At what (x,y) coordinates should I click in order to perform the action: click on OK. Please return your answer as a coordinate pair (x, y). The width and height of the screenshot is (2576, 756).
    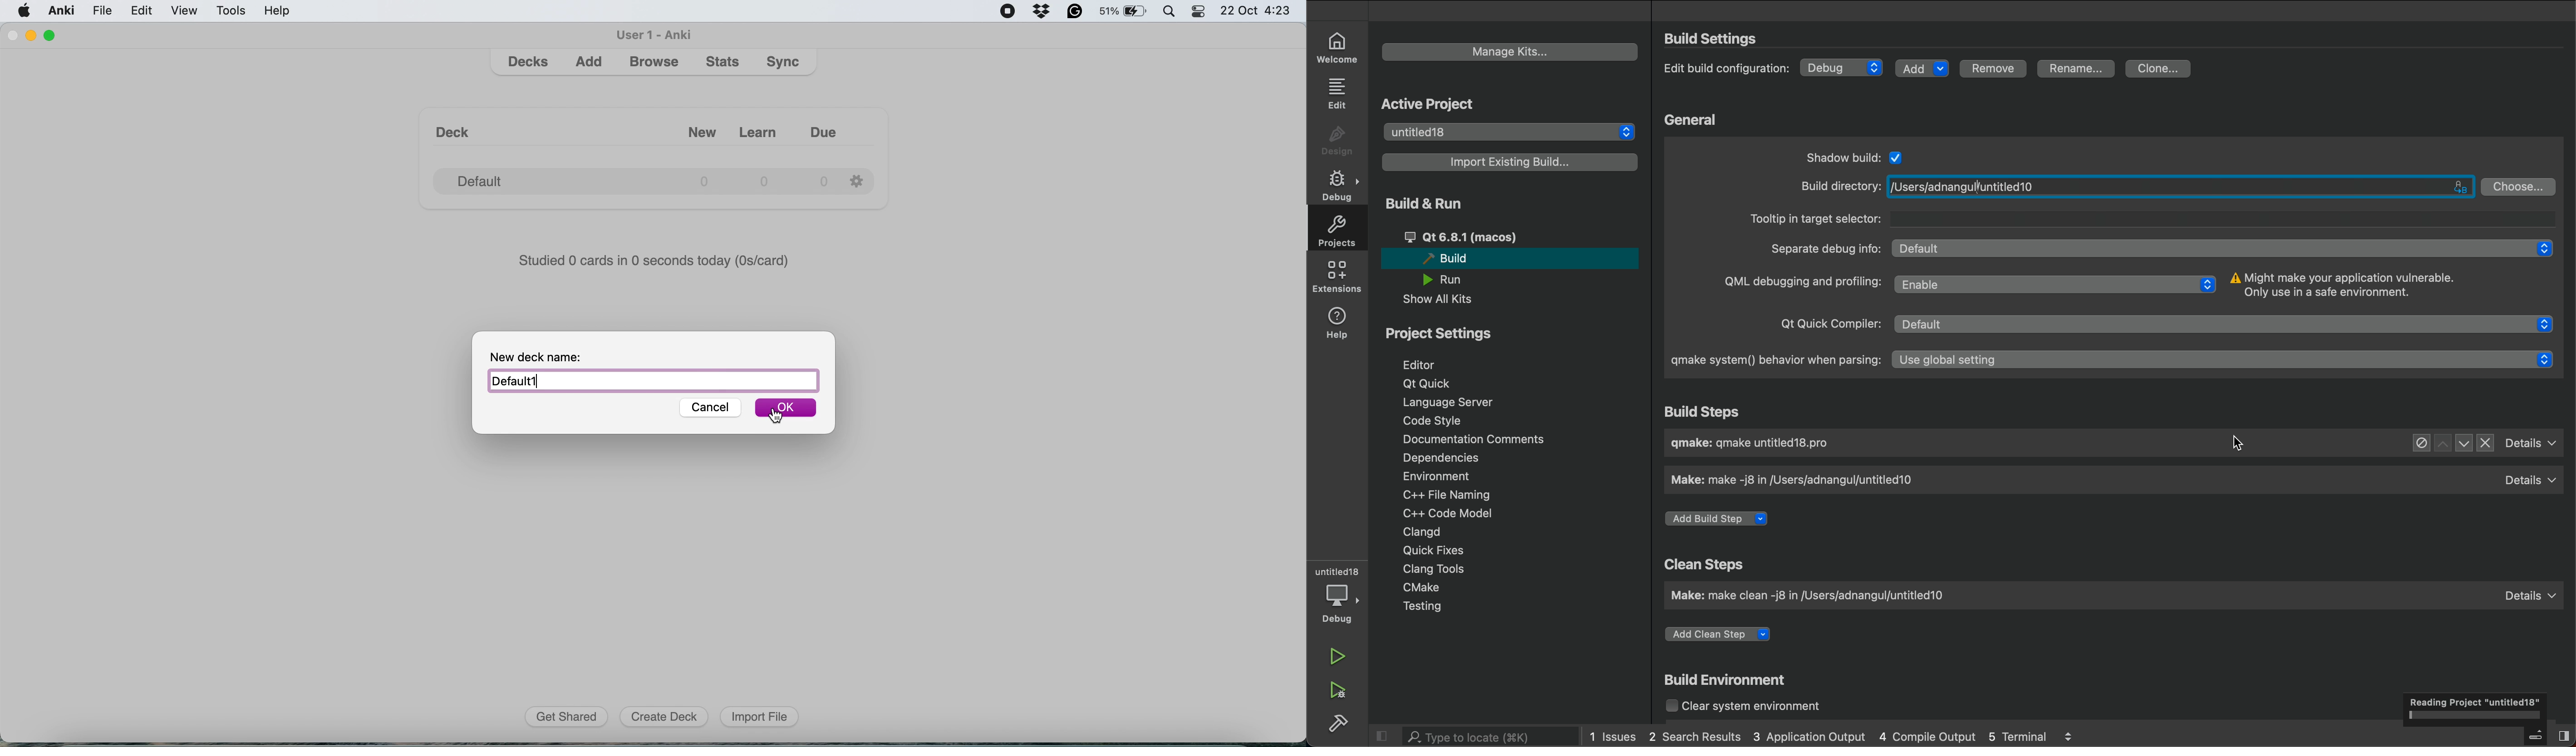
    Looking at the image, I should click on (787, 409).